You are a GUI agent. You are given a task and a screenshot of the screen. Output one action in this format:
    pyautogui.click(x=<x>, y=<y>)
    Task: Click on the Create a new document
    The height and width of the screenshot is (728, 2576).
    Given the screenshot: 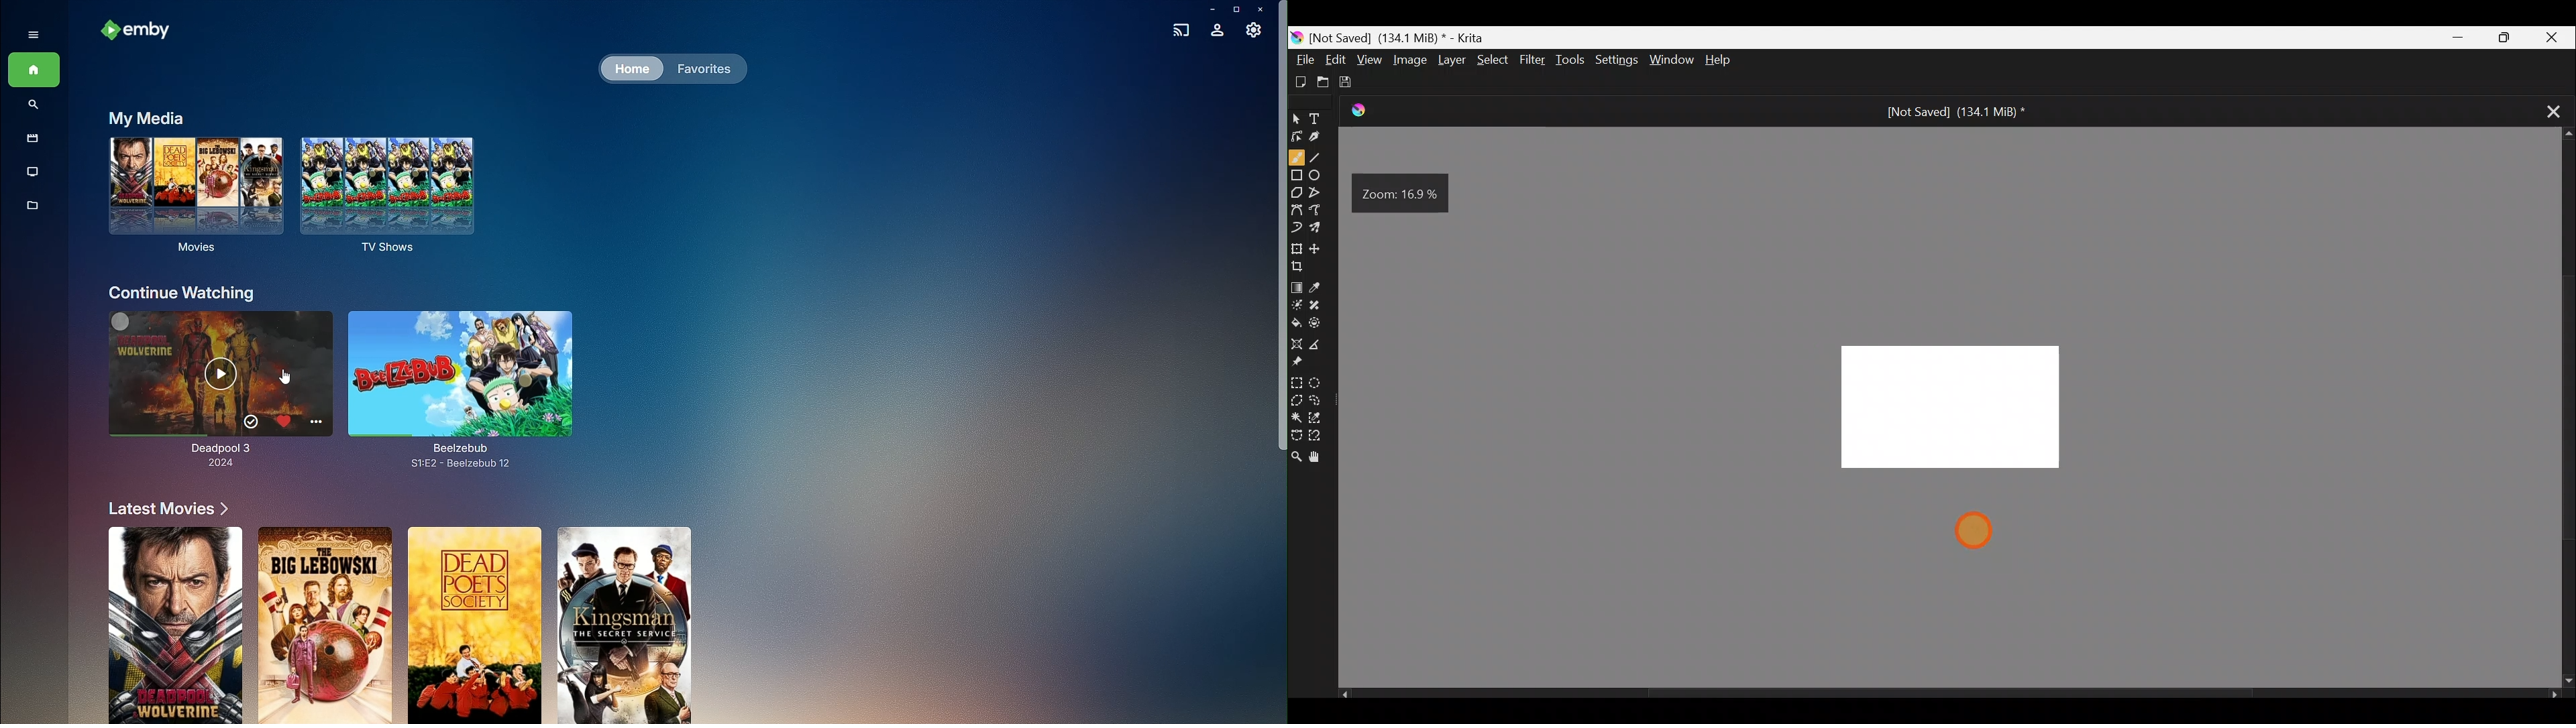 What is the action you would take?
    pyautogui.click(x=1301, y=81)
    